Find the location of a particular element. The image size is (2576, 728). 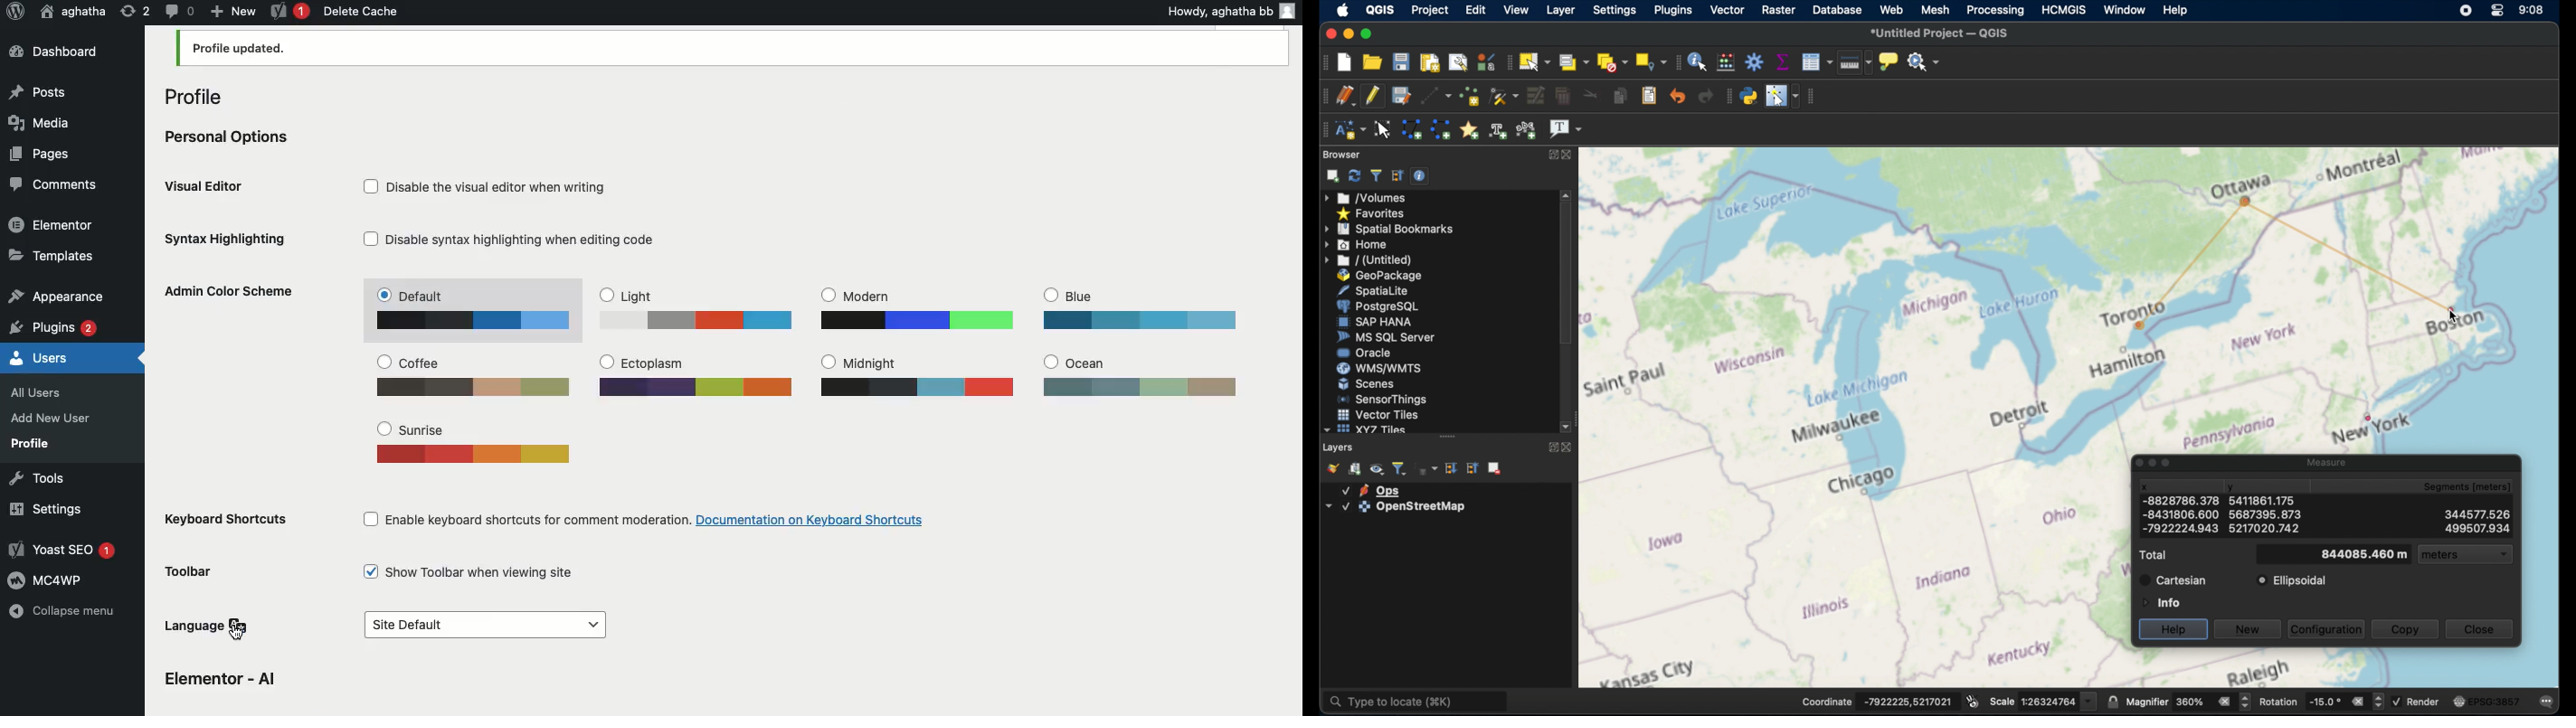

Pages is located at coordinates (42, 153).